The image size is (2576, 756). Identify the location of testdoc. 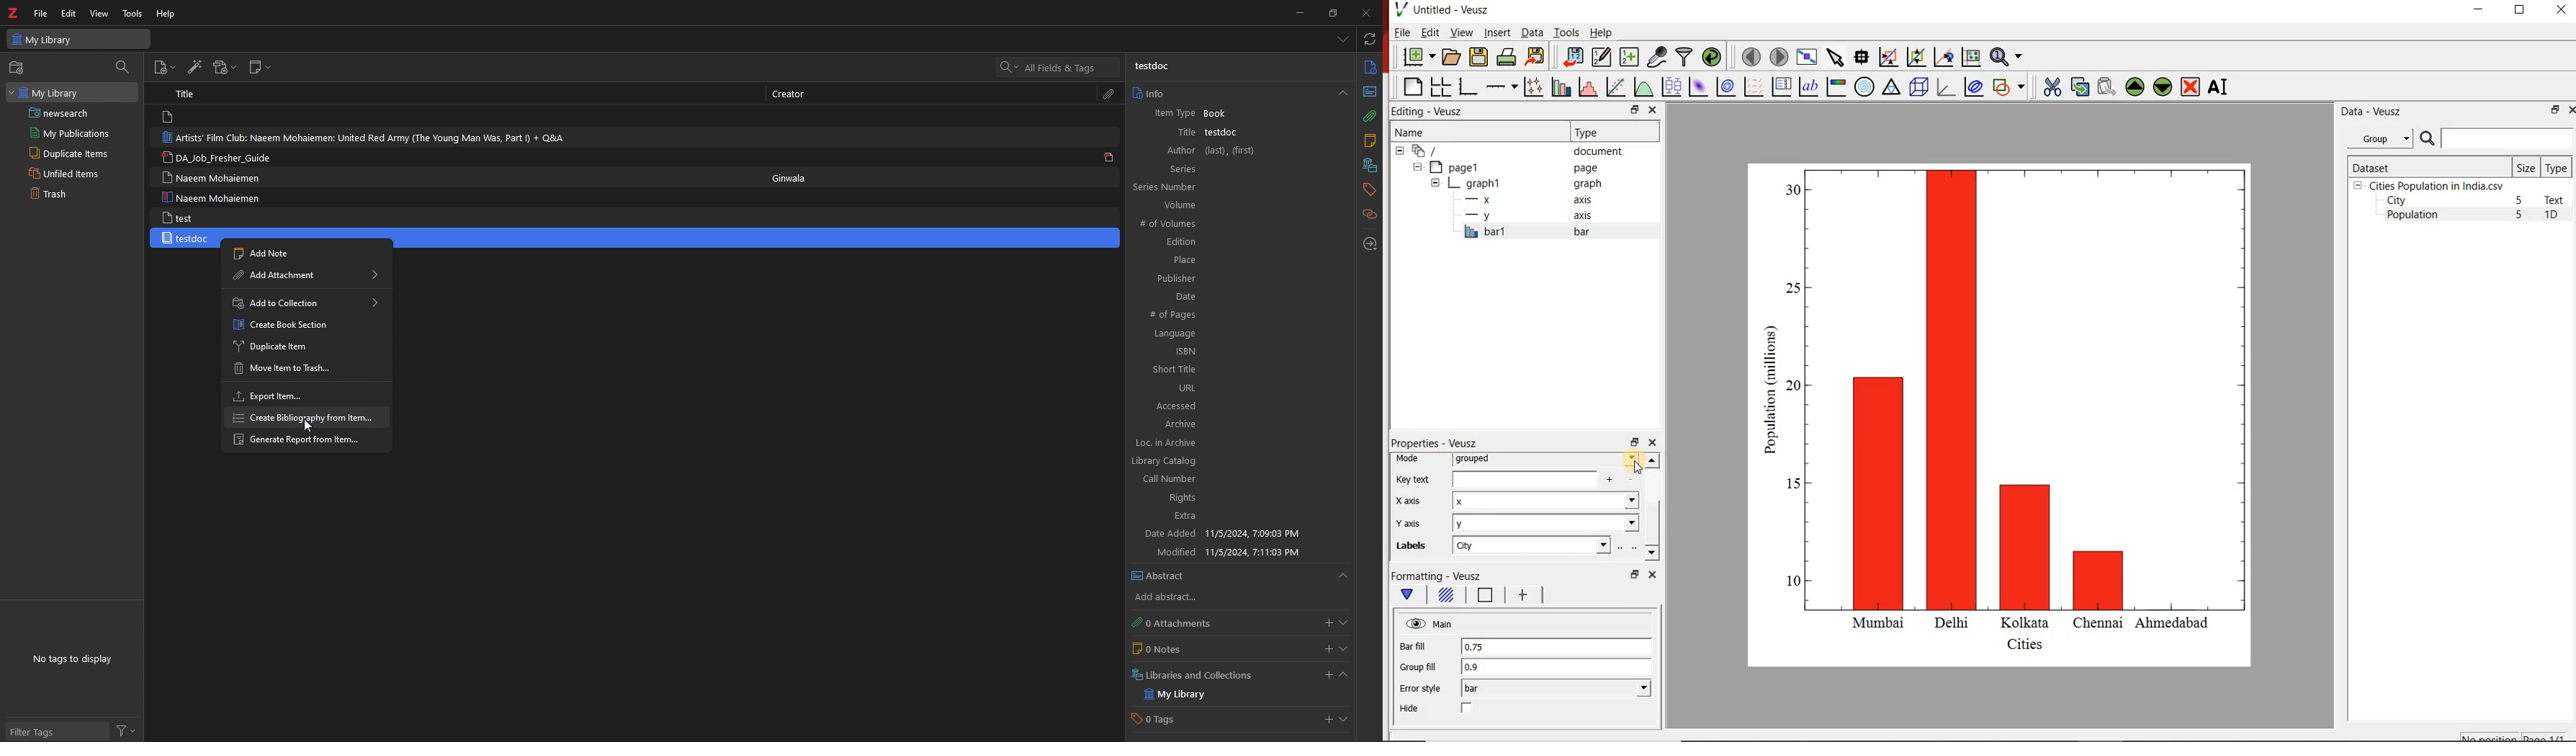
(187, 238).